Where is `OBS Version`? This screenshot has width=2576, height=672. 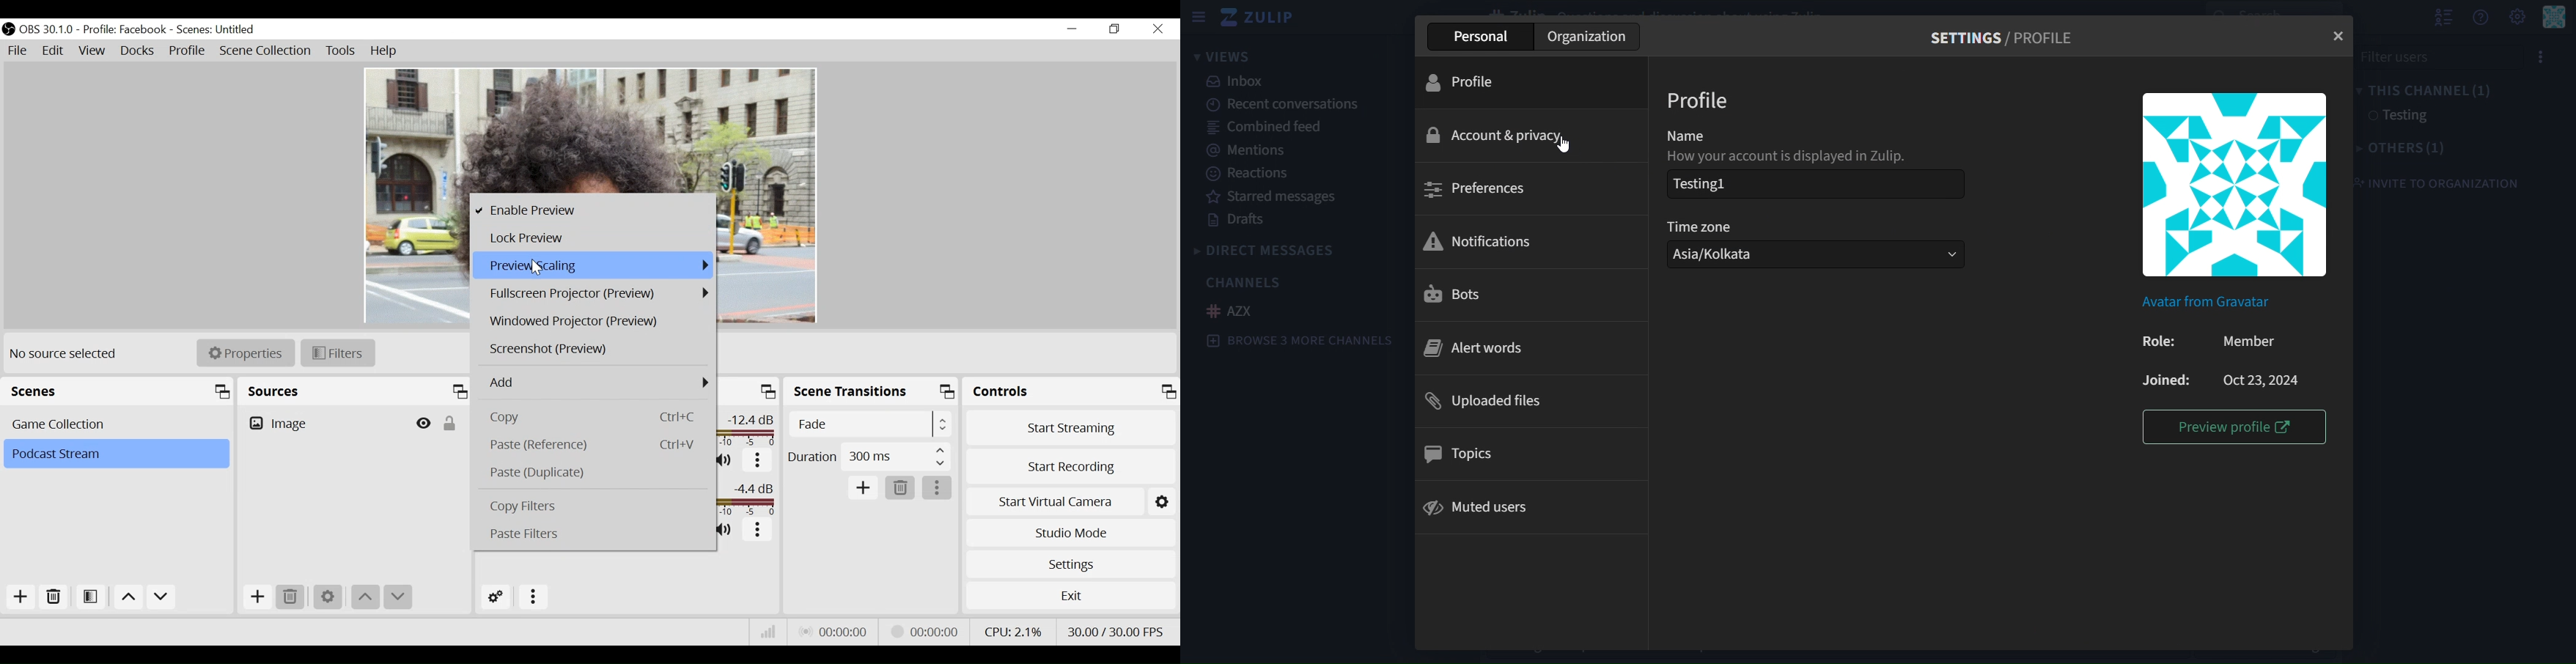
OBS Version is located at coordinates (47, 30).